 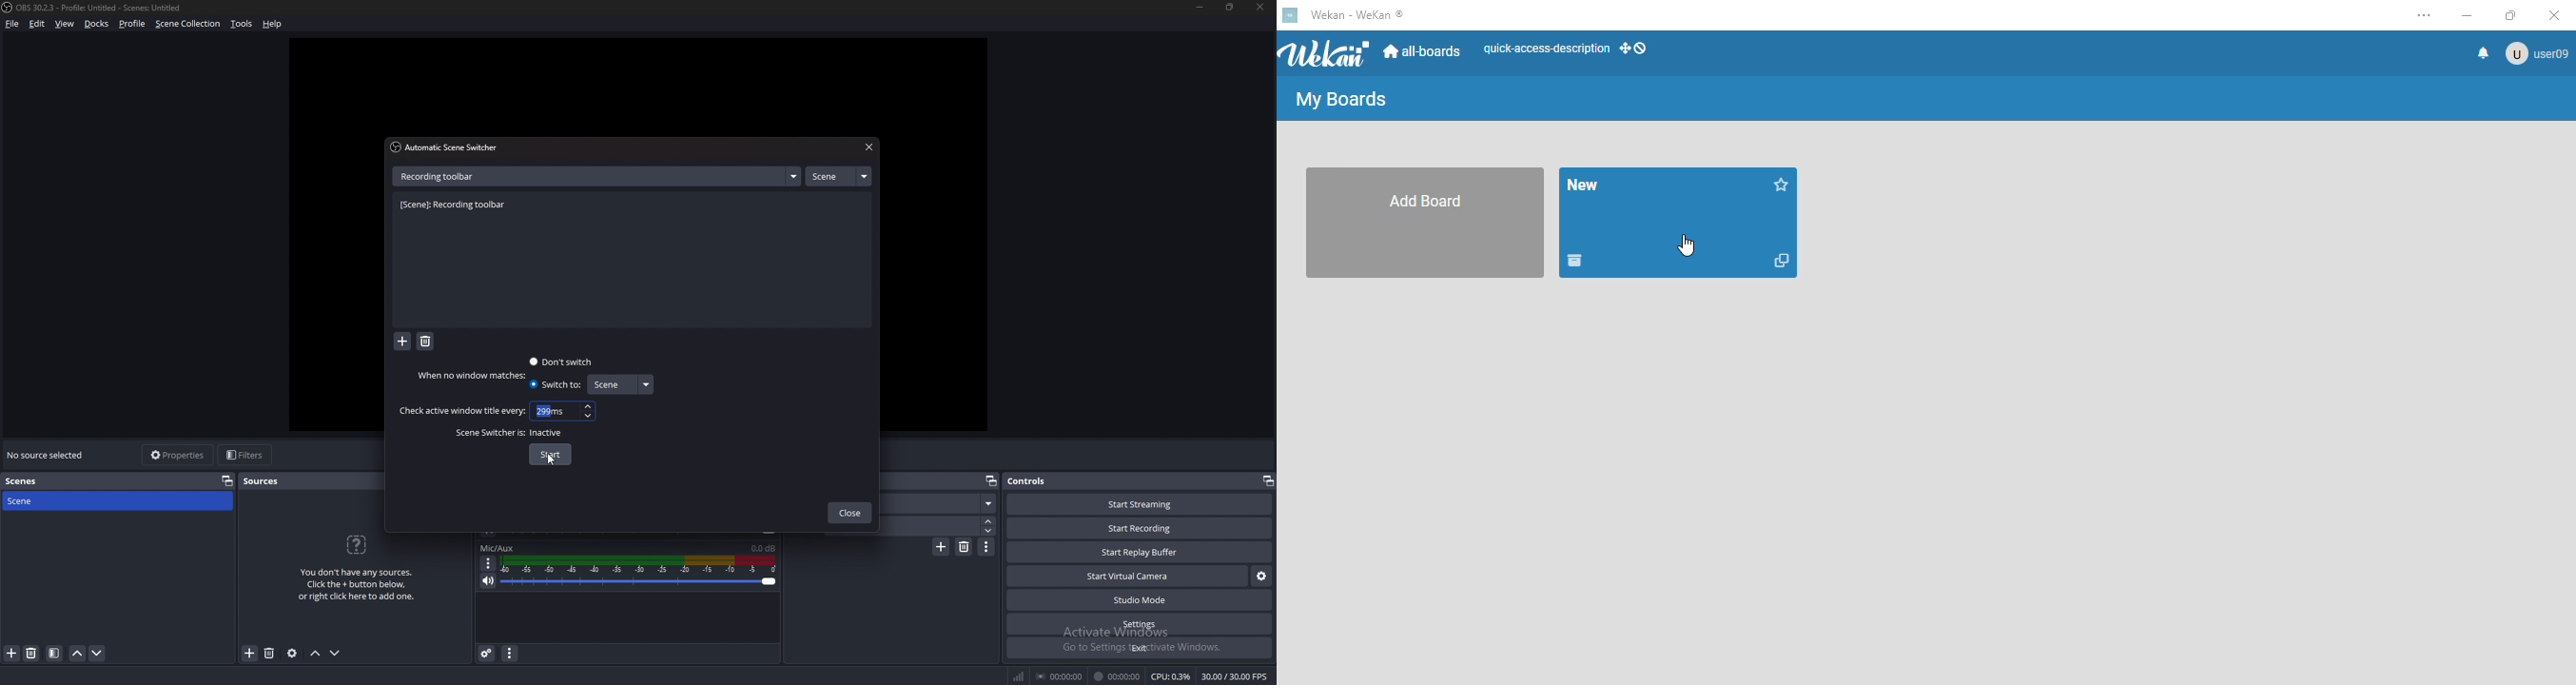 I want to click on add transition, so click(x=941, y=547).